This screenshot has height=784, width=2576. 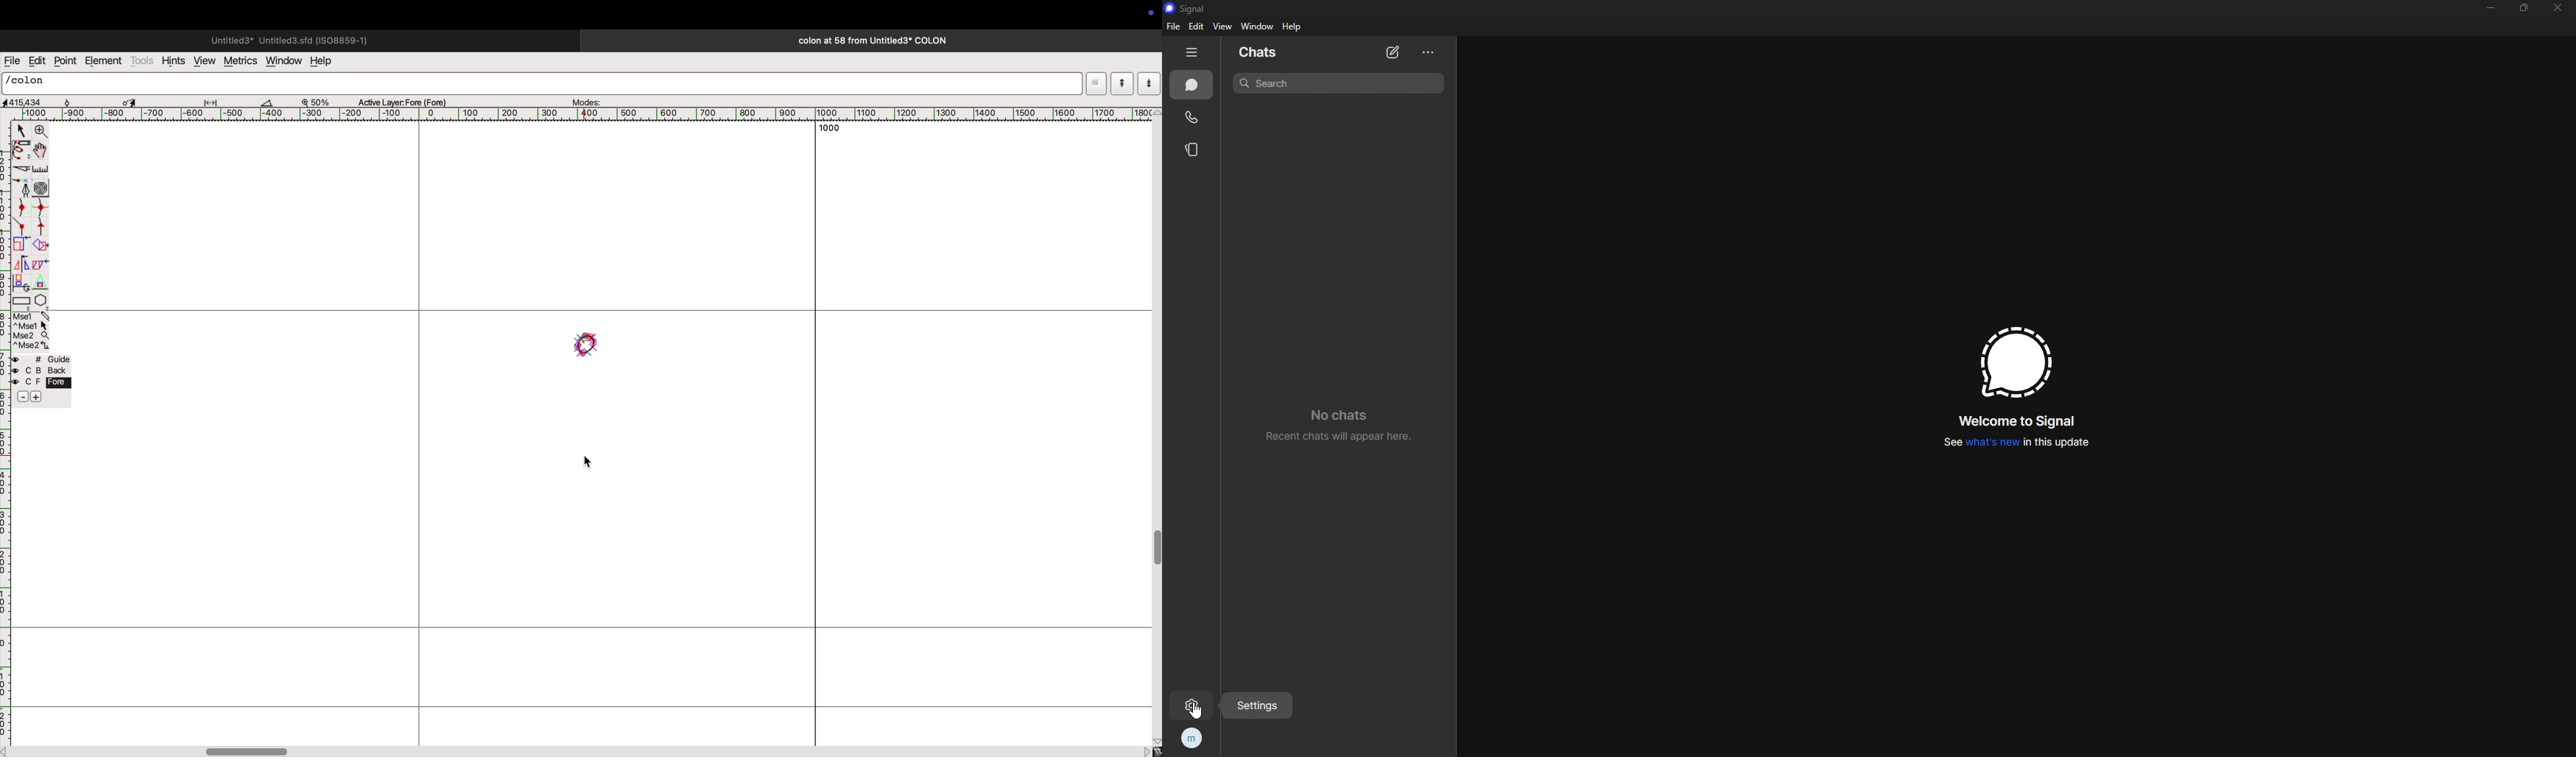 I want to click on file, so click(x=1173, y=27).